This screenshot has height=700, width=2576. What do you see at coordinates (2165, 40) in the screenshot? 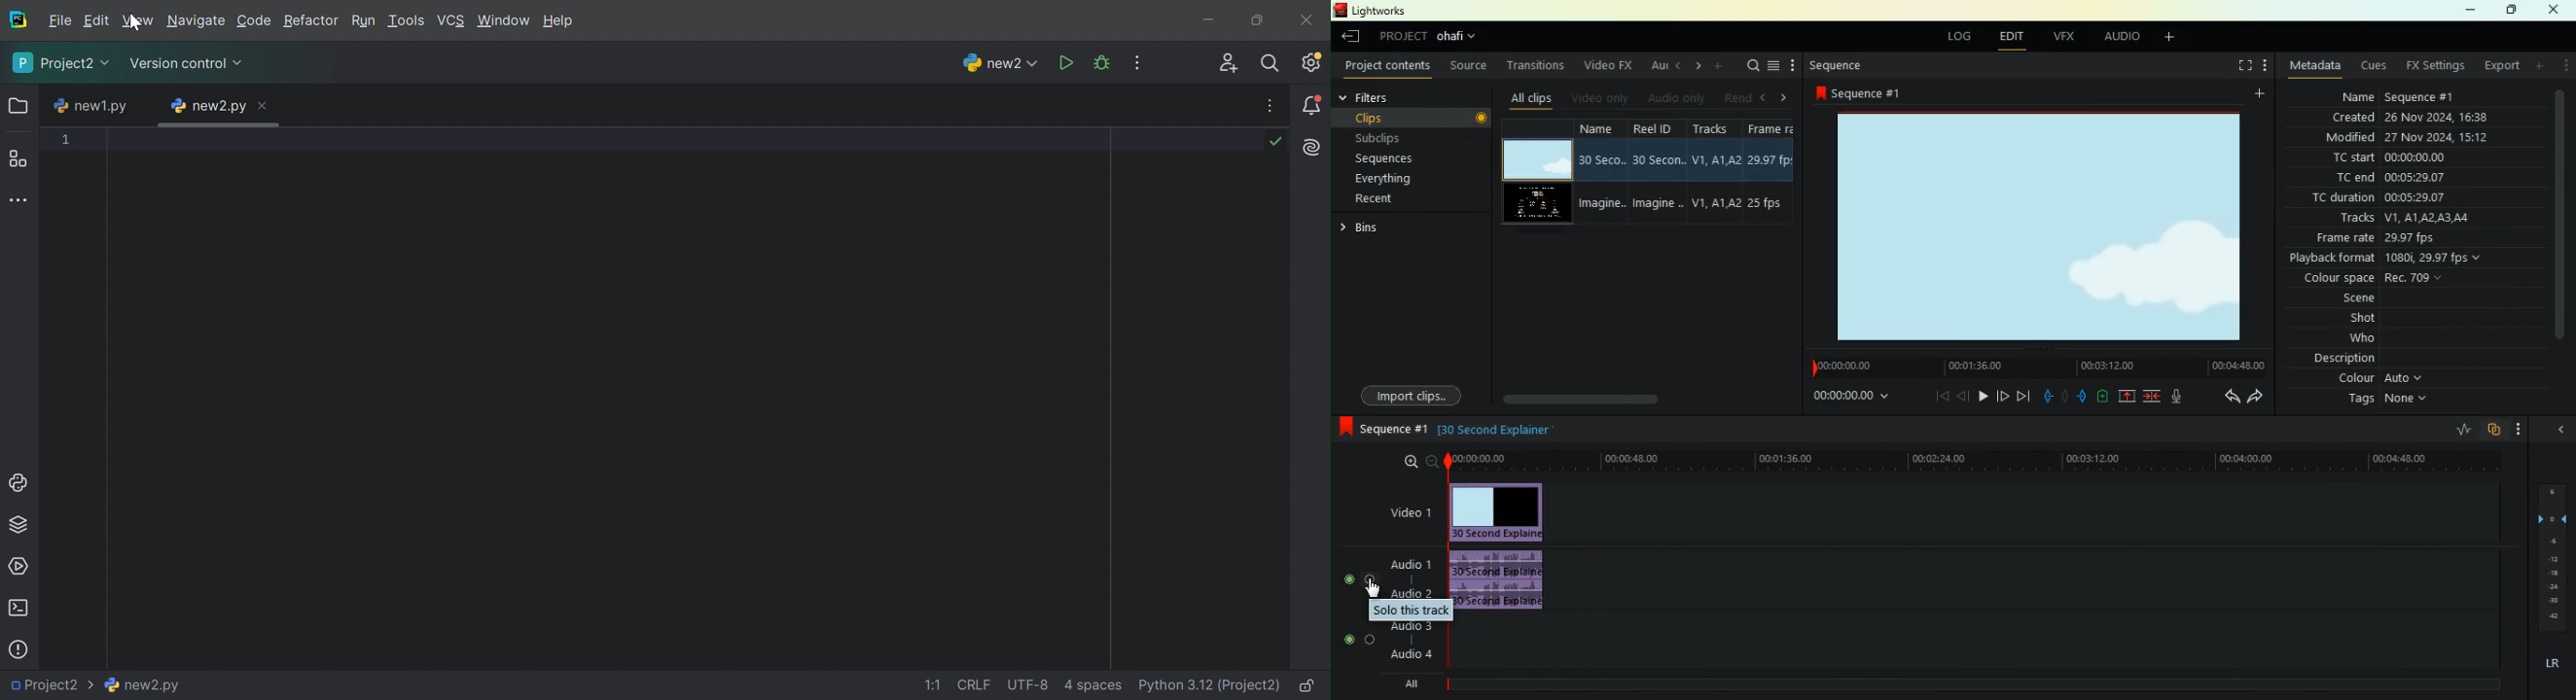
I see `add` at bounding box center [2165, 40].